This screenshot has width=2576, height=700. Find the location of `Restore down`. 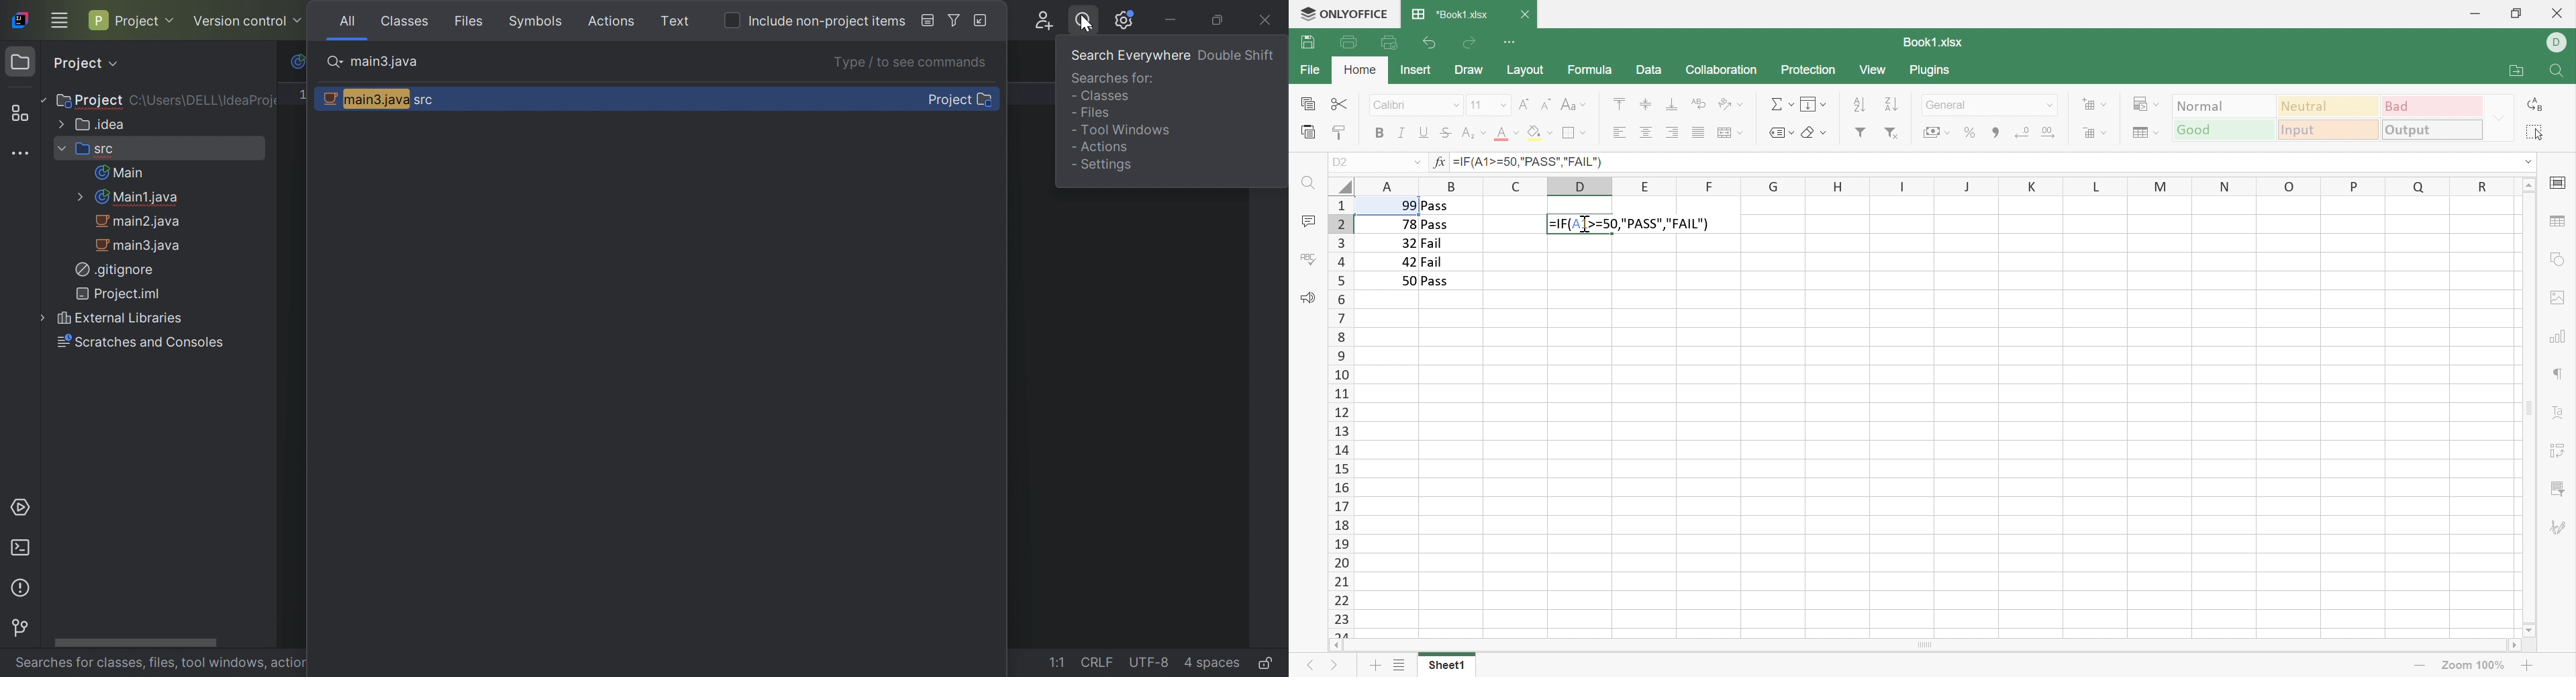

Restore down is located at coordinates (2516, 13).